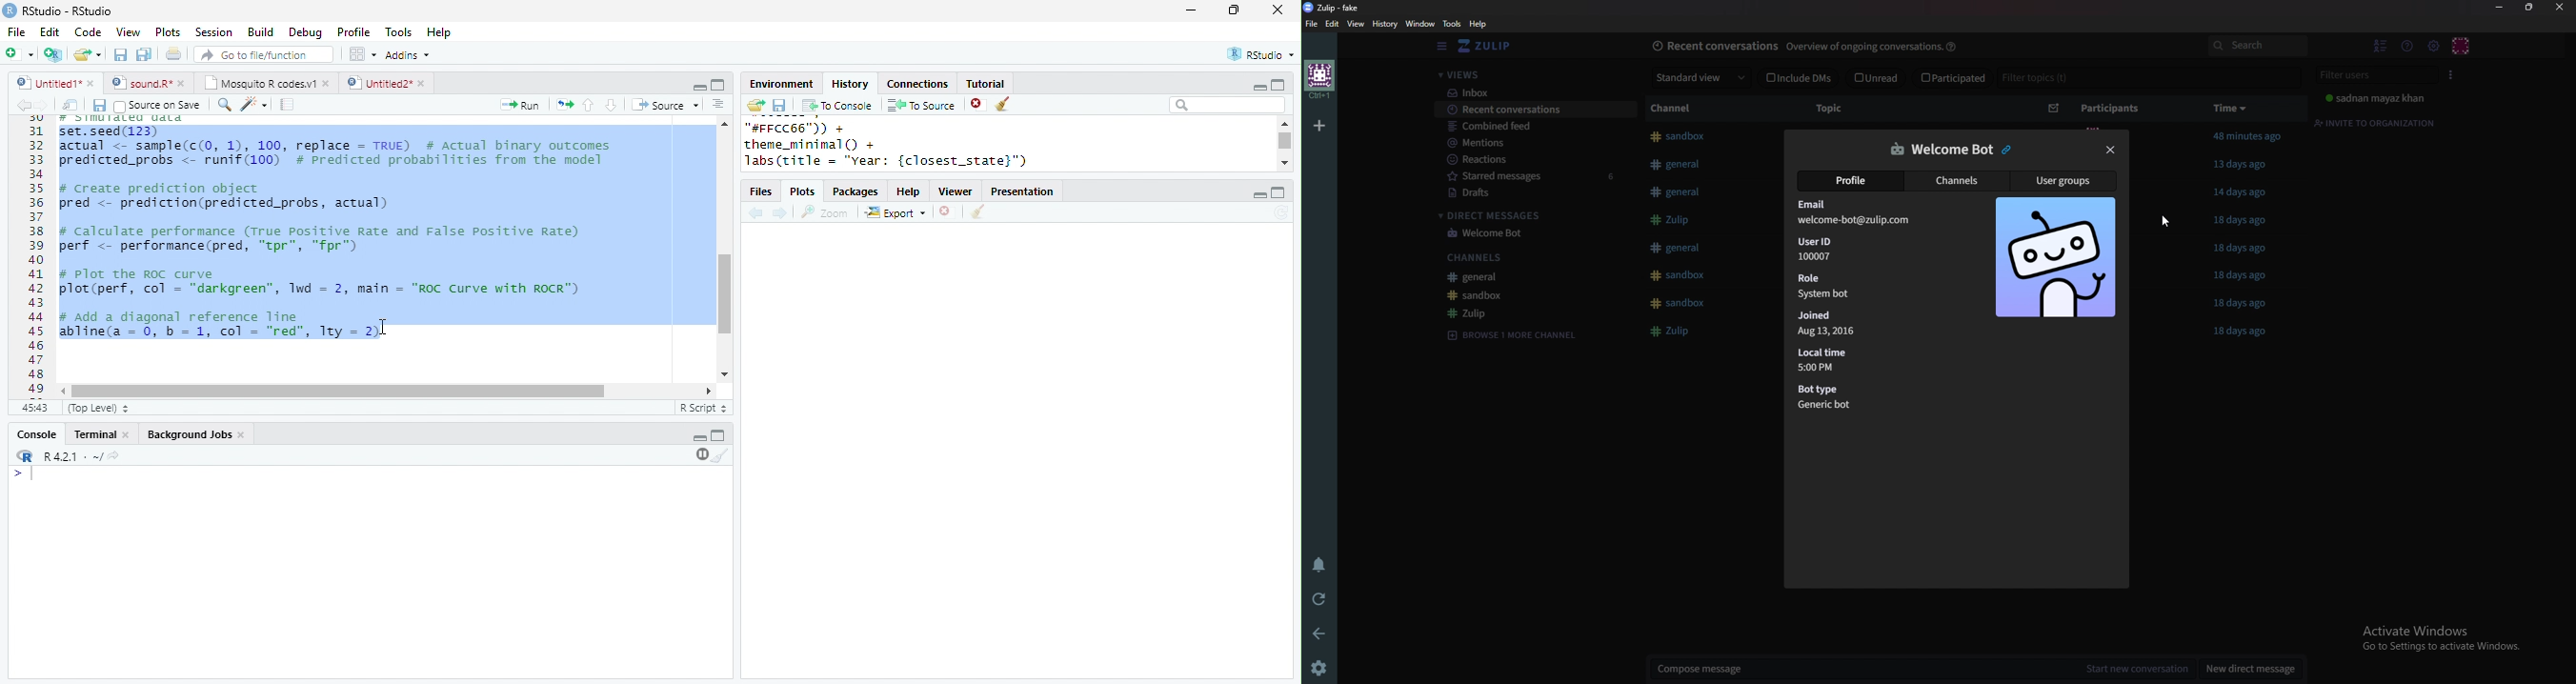 This screenshot has height=700, width=2576. Describe the element at coordinates (1286, 141) in the screenshot. I see `scroll bar` at that location.